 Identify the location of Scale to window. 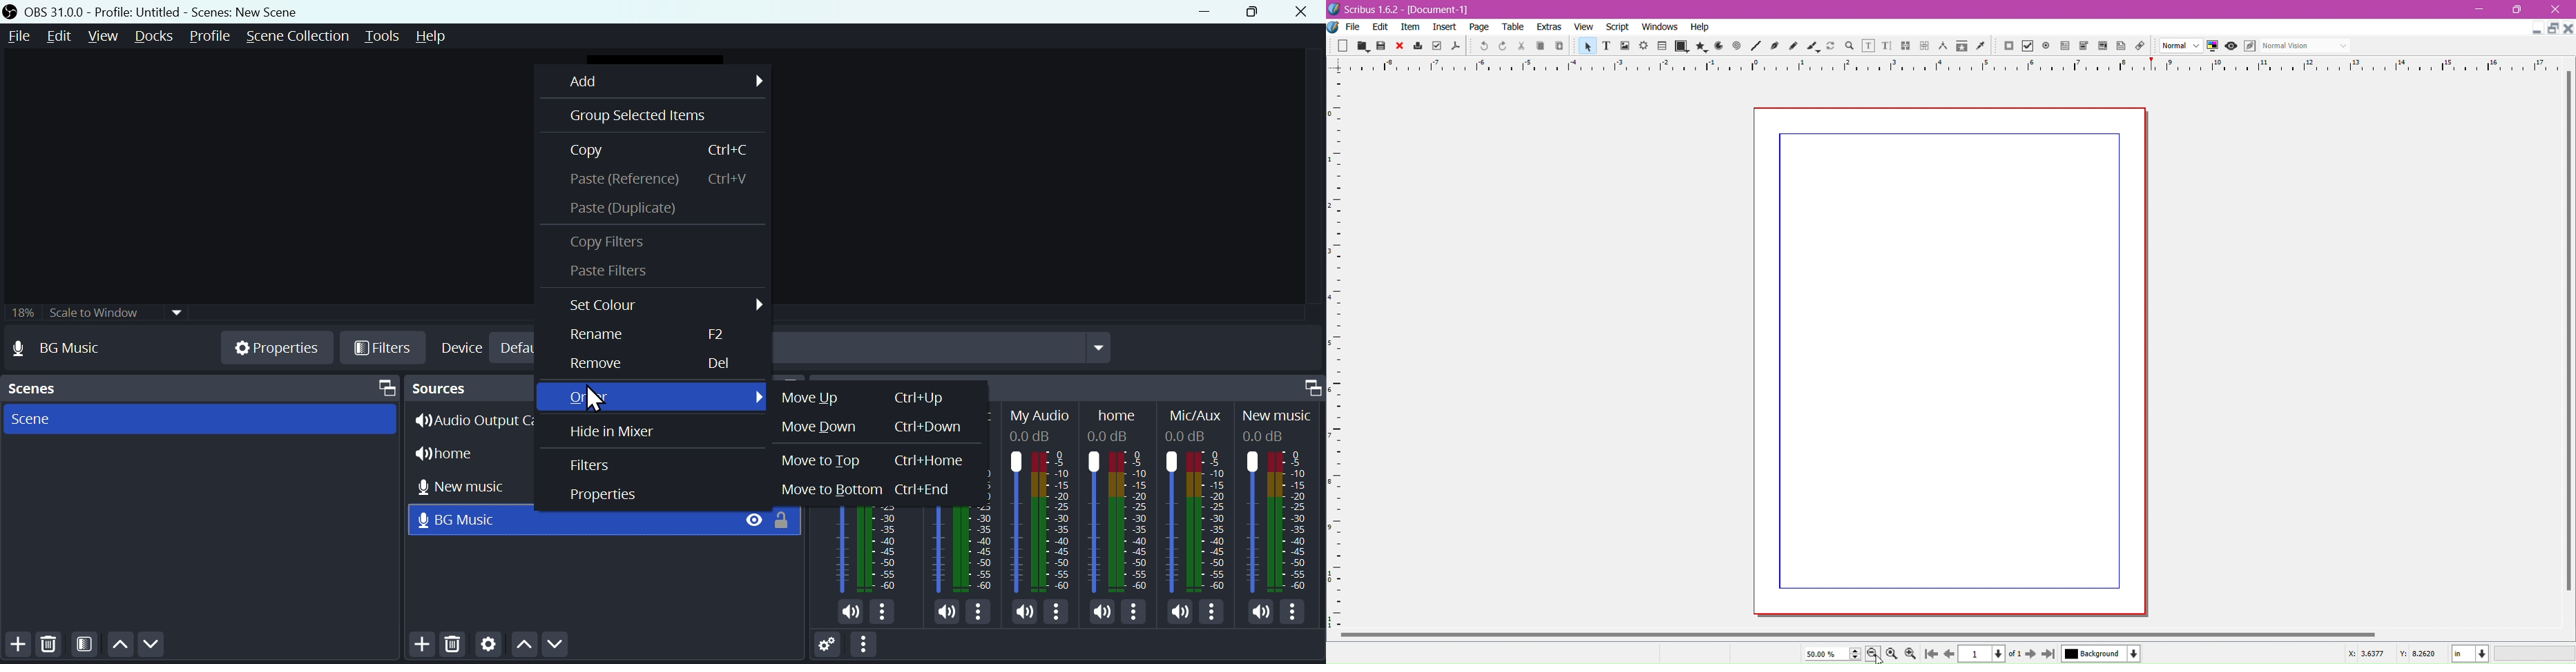
(115, 311).